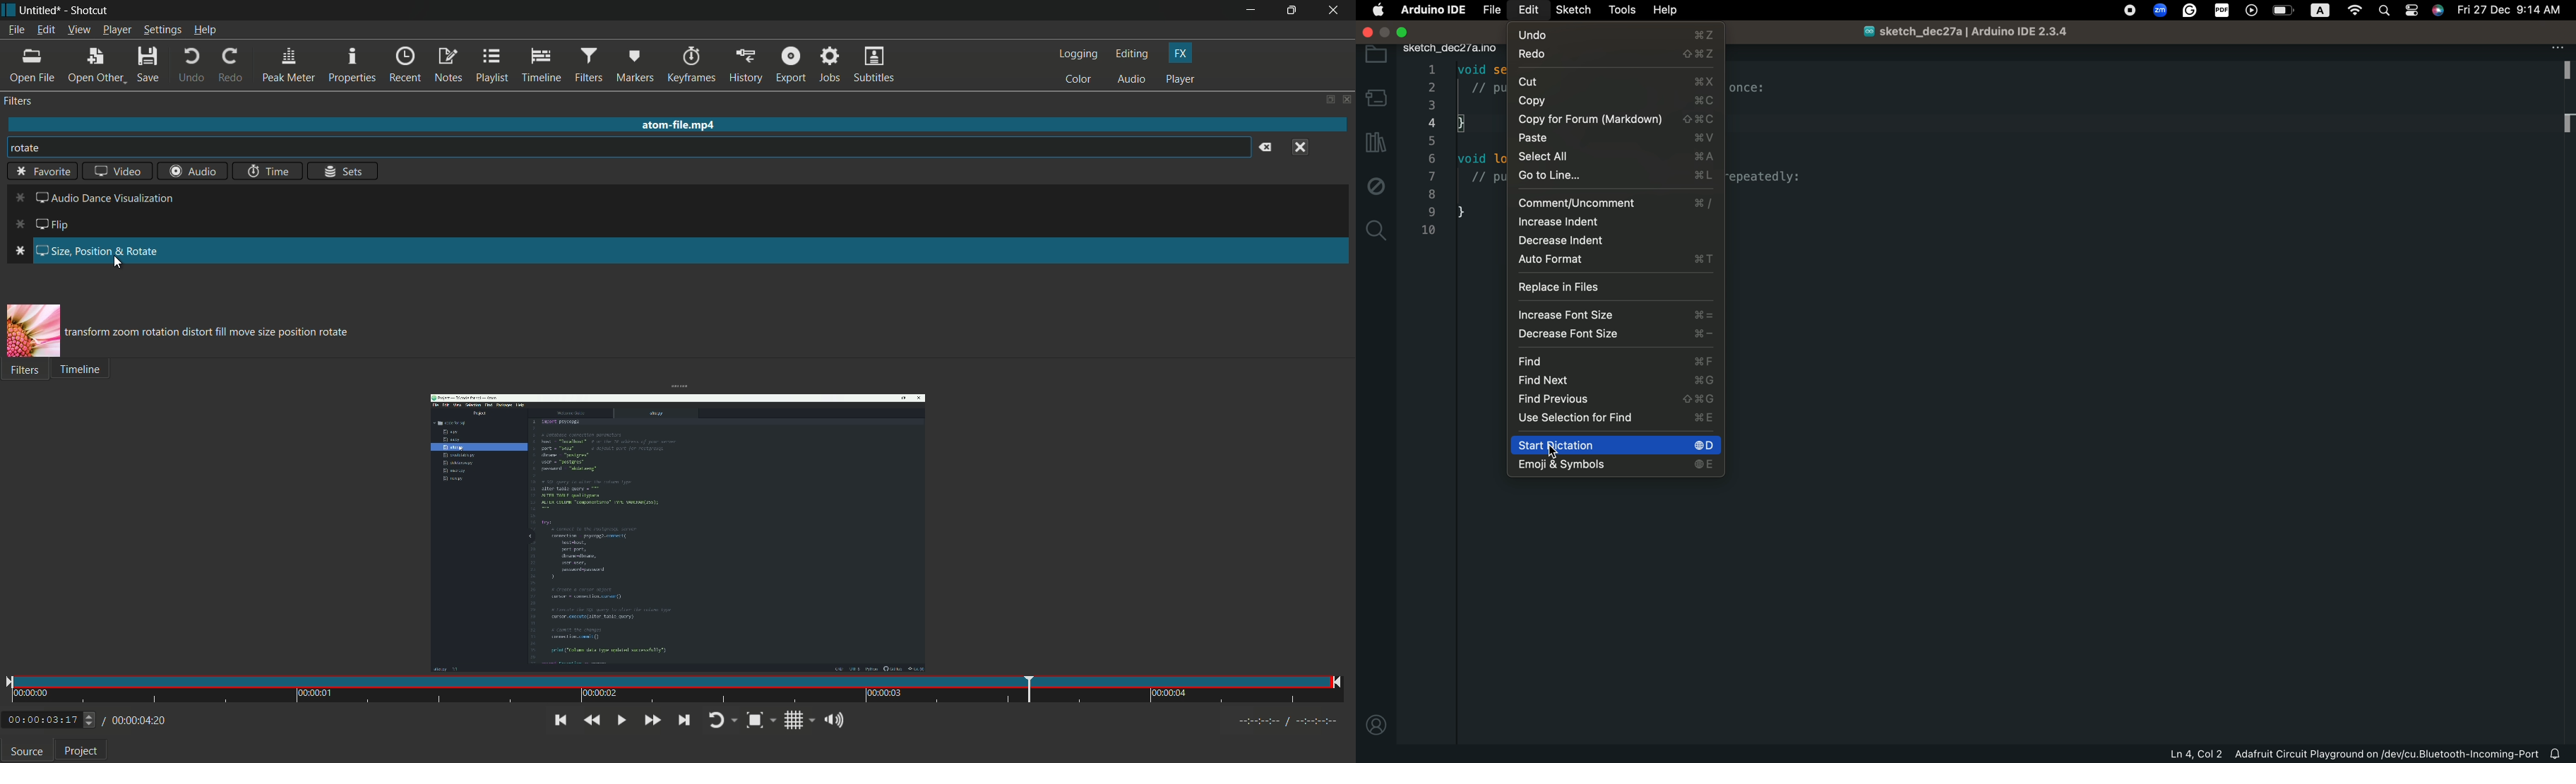 The image size is (2576, 784). Describe the element at coordinates (269, 170) in the screenshot. I see `time` at that location.